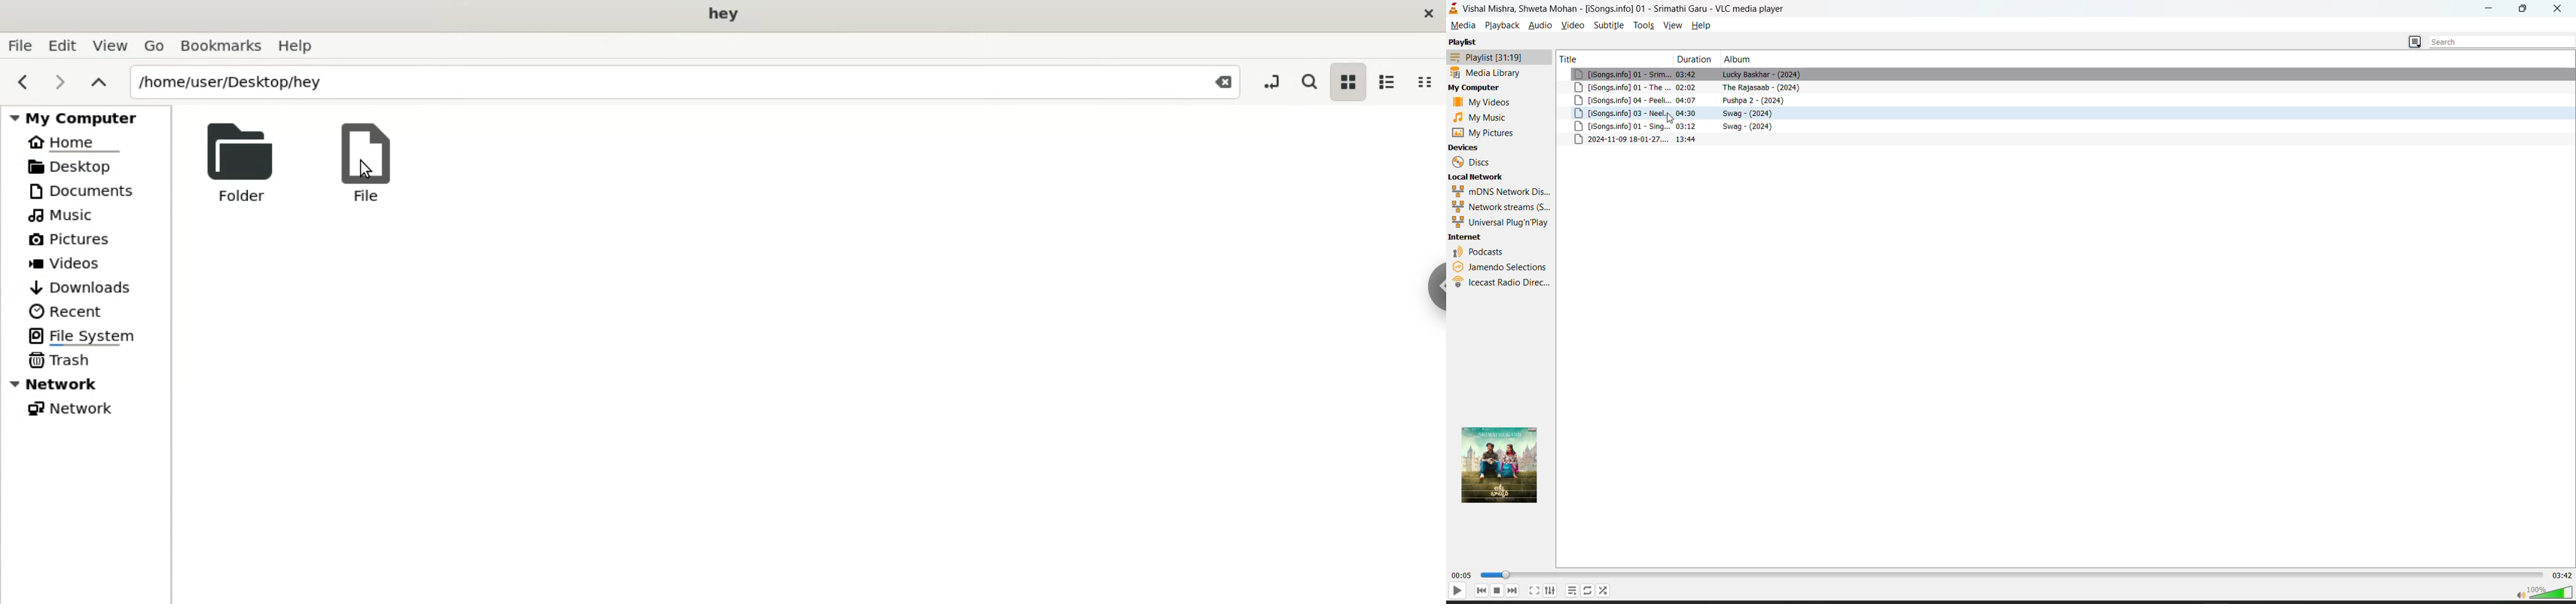 Image resolution: width=2576 pixels, height=616 pixels. I want to click on metadata, so click(2067, 139).